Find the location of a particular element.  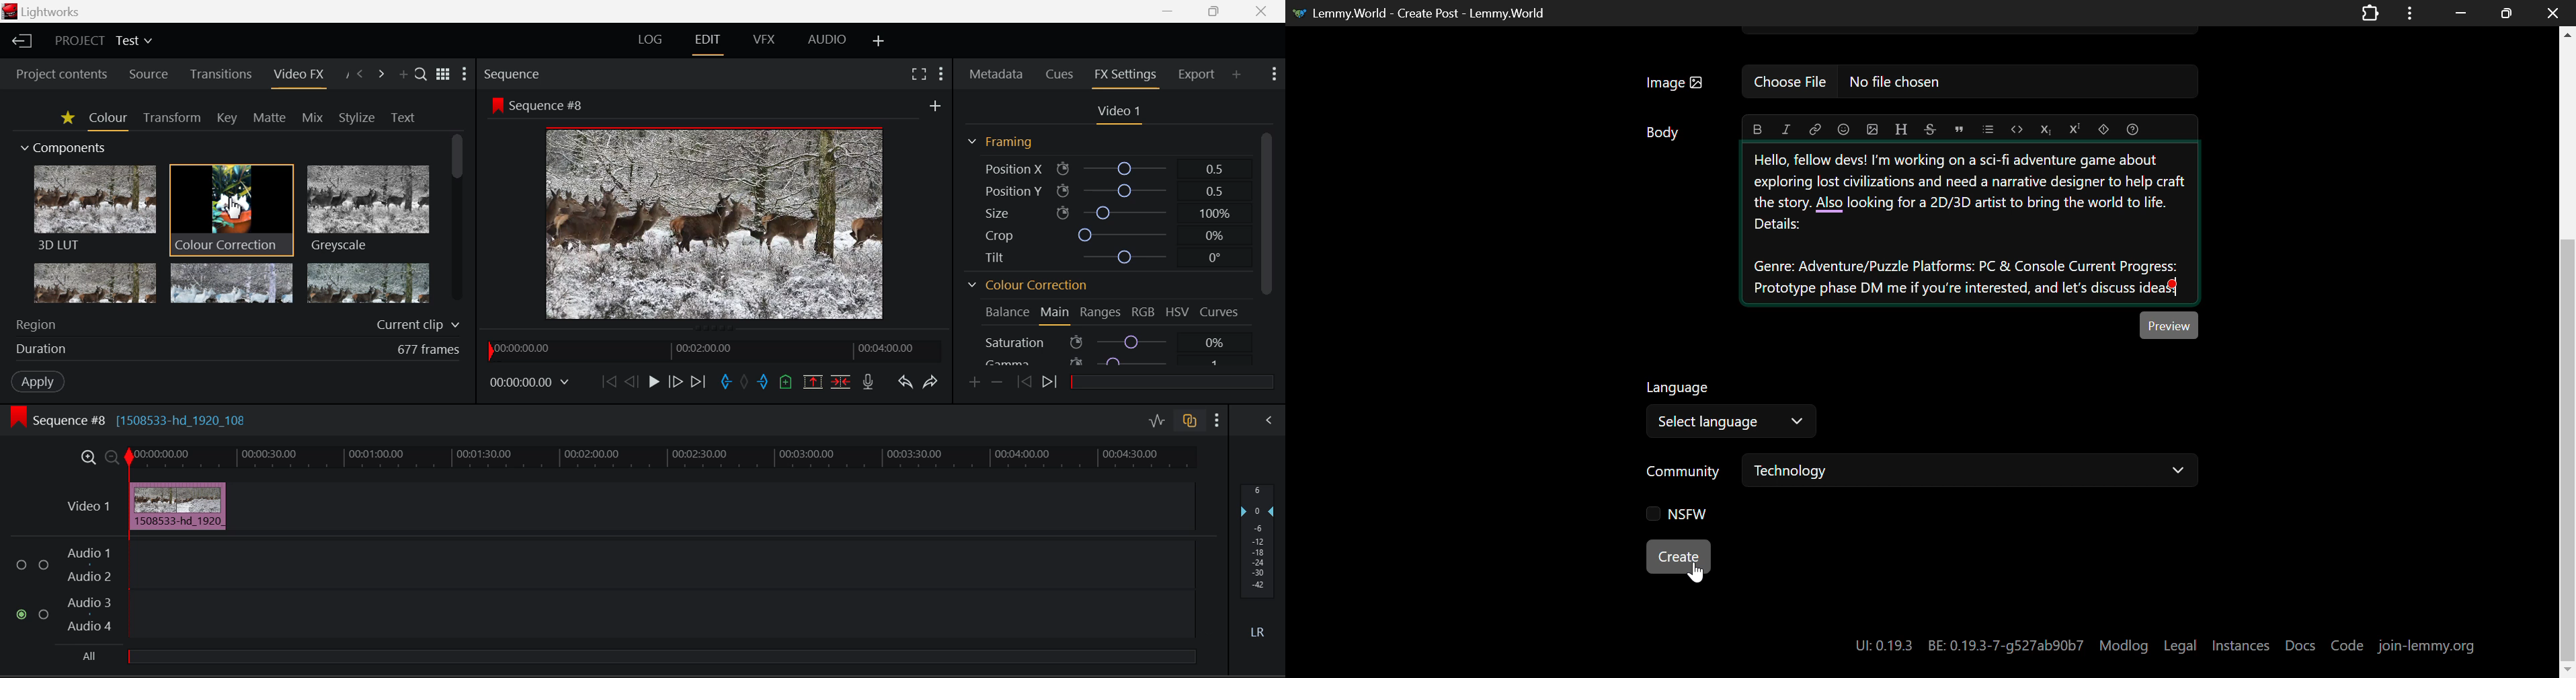

Redo is located at coordinates (932, 383).